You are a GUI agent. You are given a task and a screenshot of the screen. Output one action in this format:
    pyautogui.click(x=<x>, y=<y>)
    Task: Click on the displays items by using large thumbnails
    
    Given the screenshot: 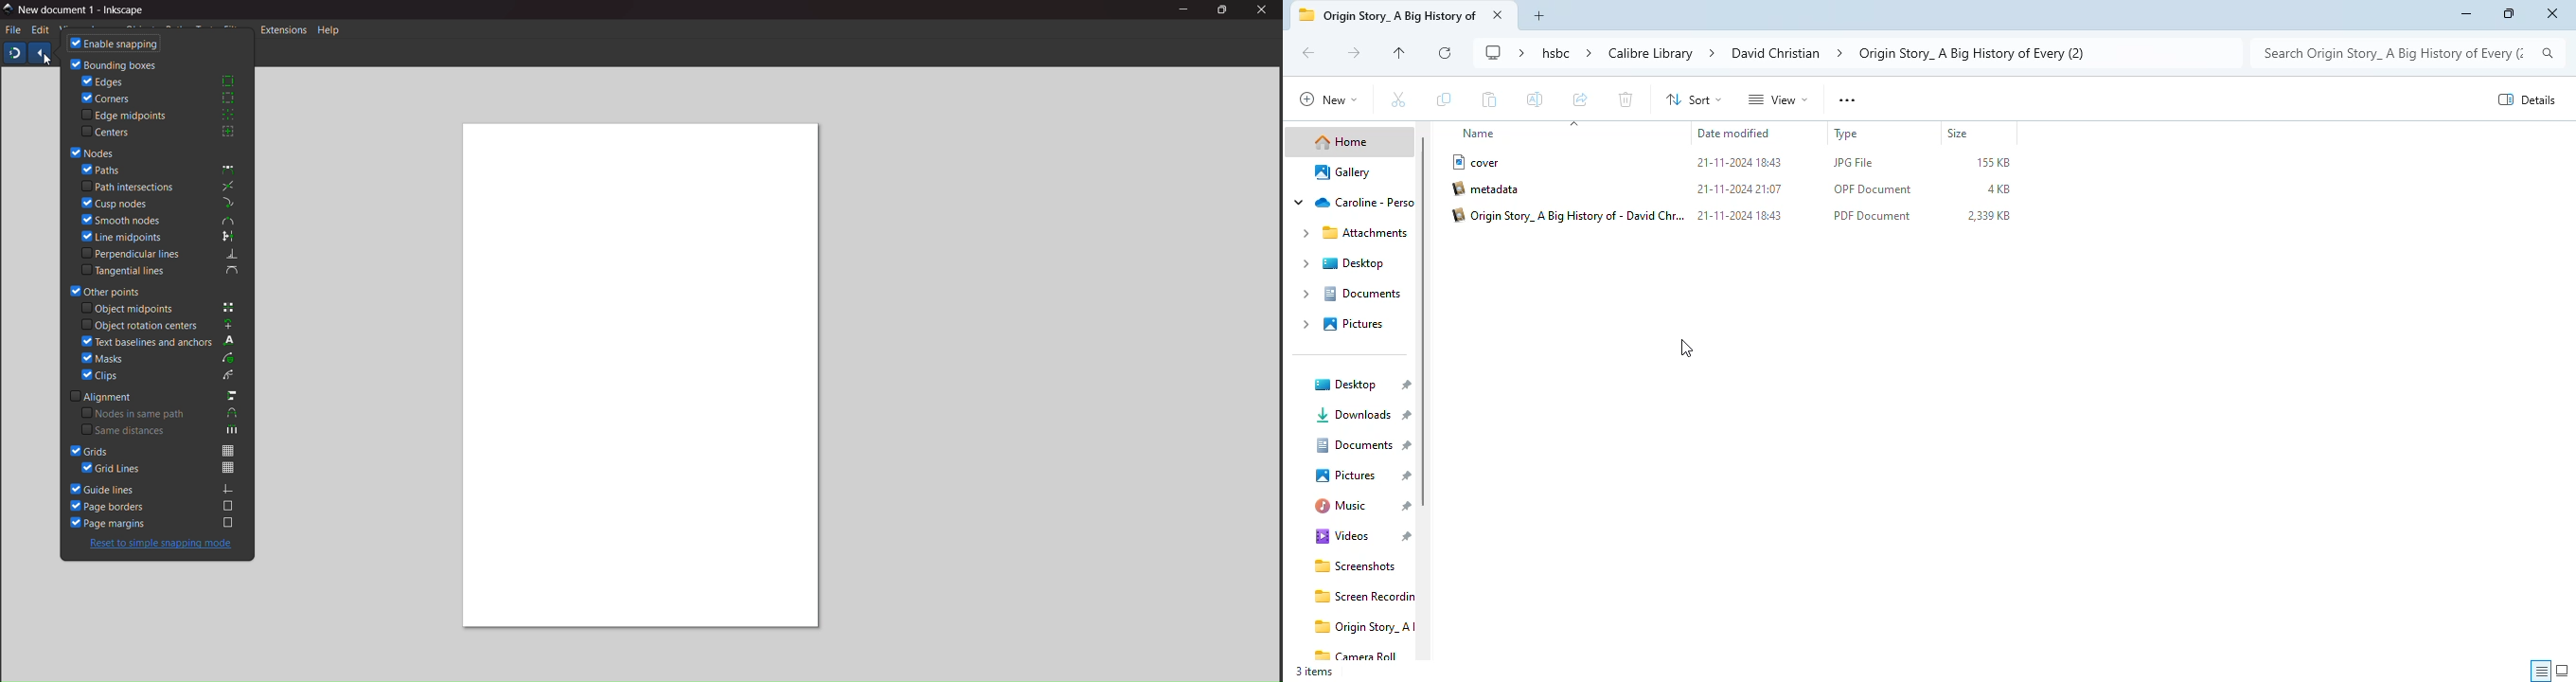 What is the action you would take?
    pyautogui.click(x=2562, y=671)
    